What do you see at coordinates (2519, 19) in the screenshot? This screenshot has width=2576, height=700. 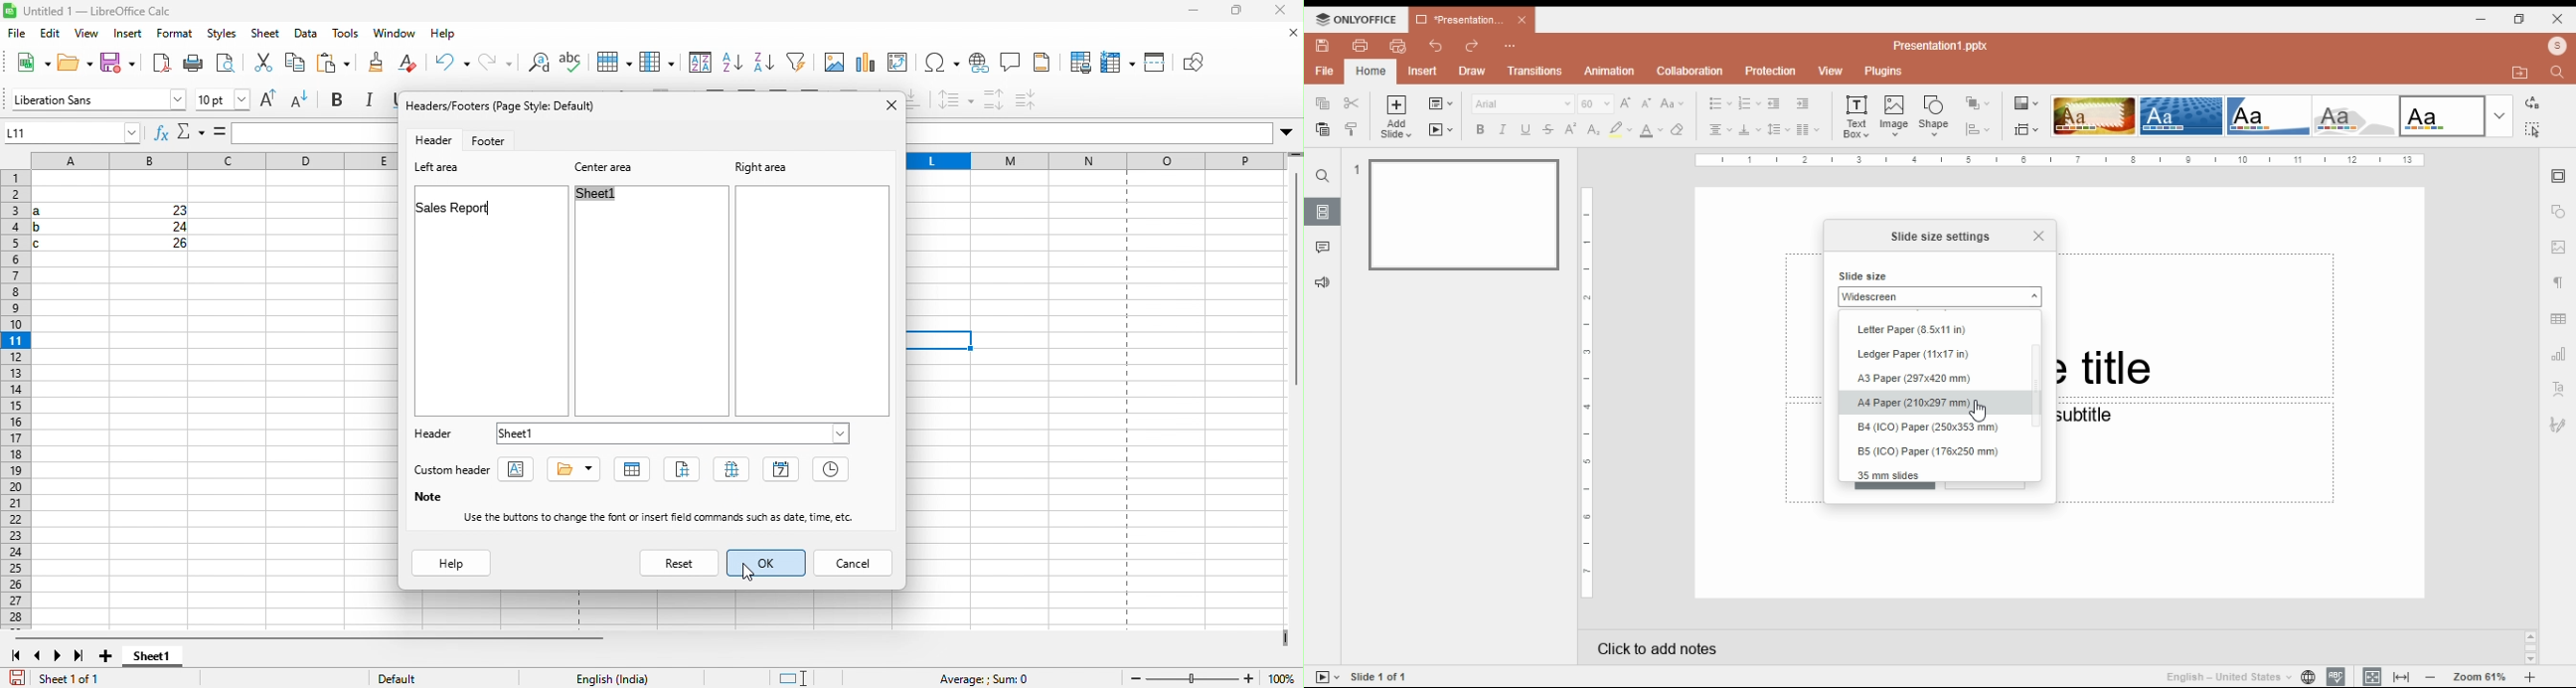 I see `restore` at bounding box center [2519, 19].